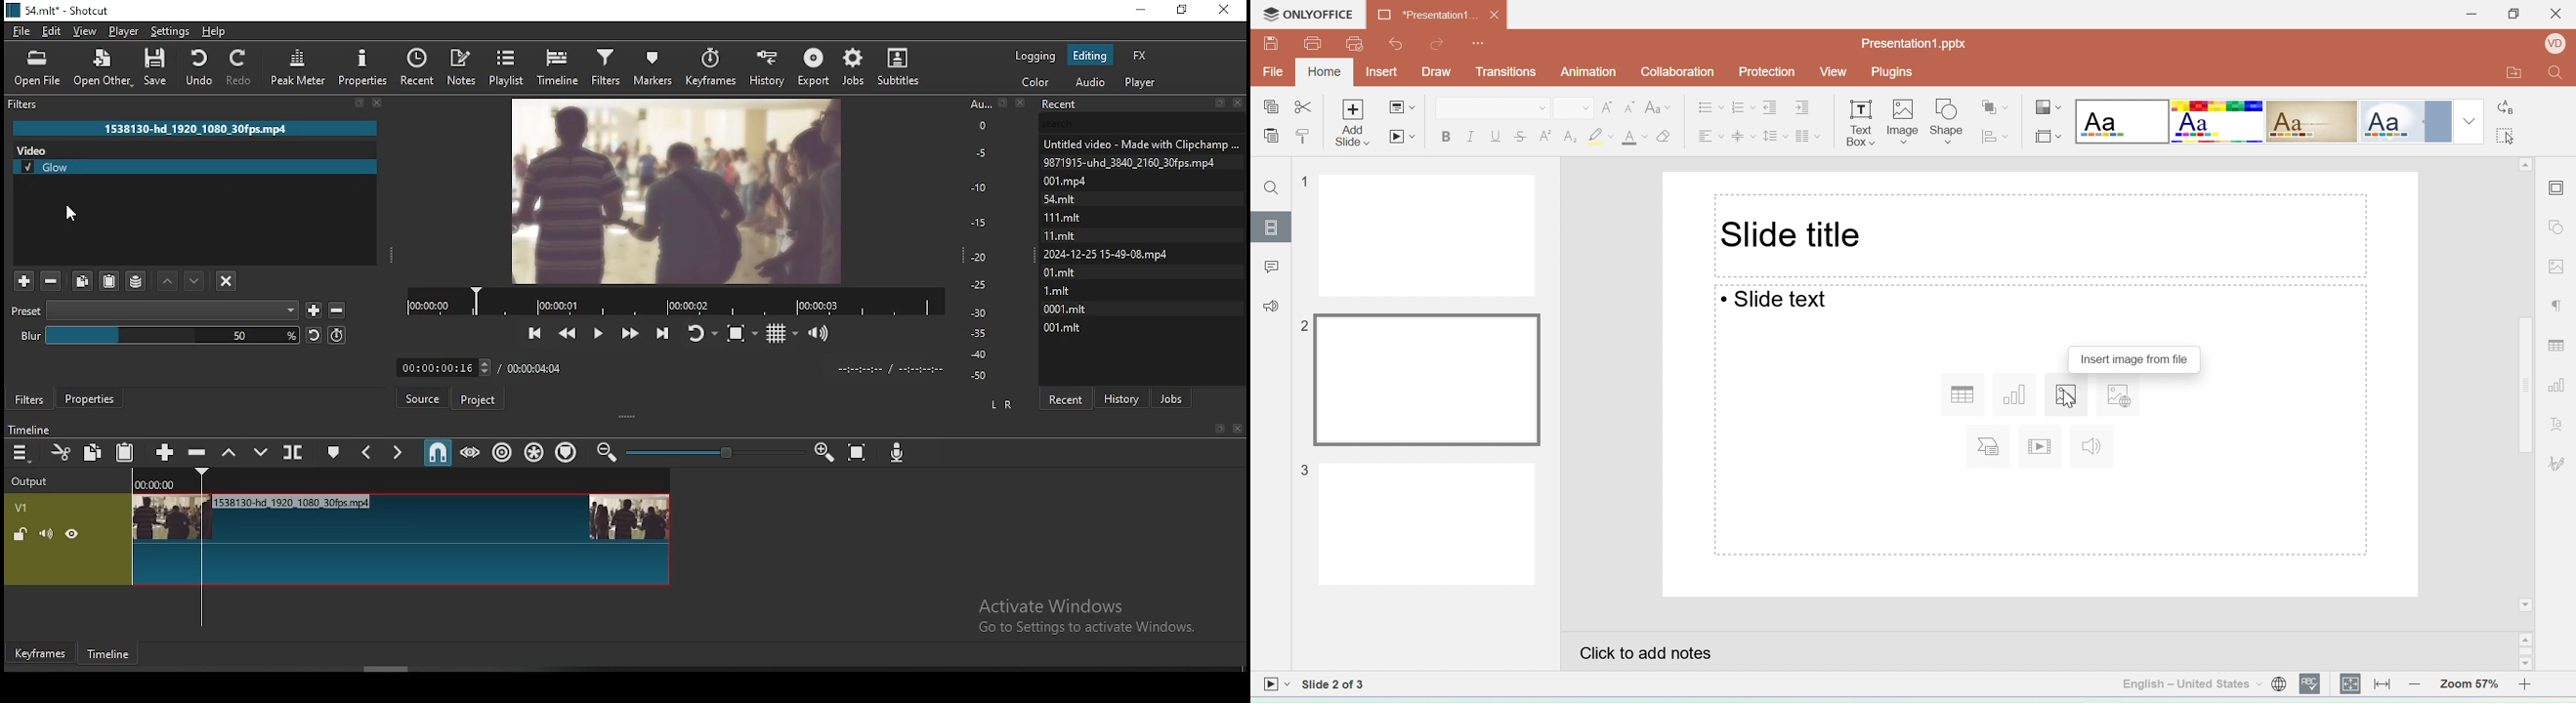 This screenshot has width=2576, height=728. I want to click on total time, so click(535, 367).